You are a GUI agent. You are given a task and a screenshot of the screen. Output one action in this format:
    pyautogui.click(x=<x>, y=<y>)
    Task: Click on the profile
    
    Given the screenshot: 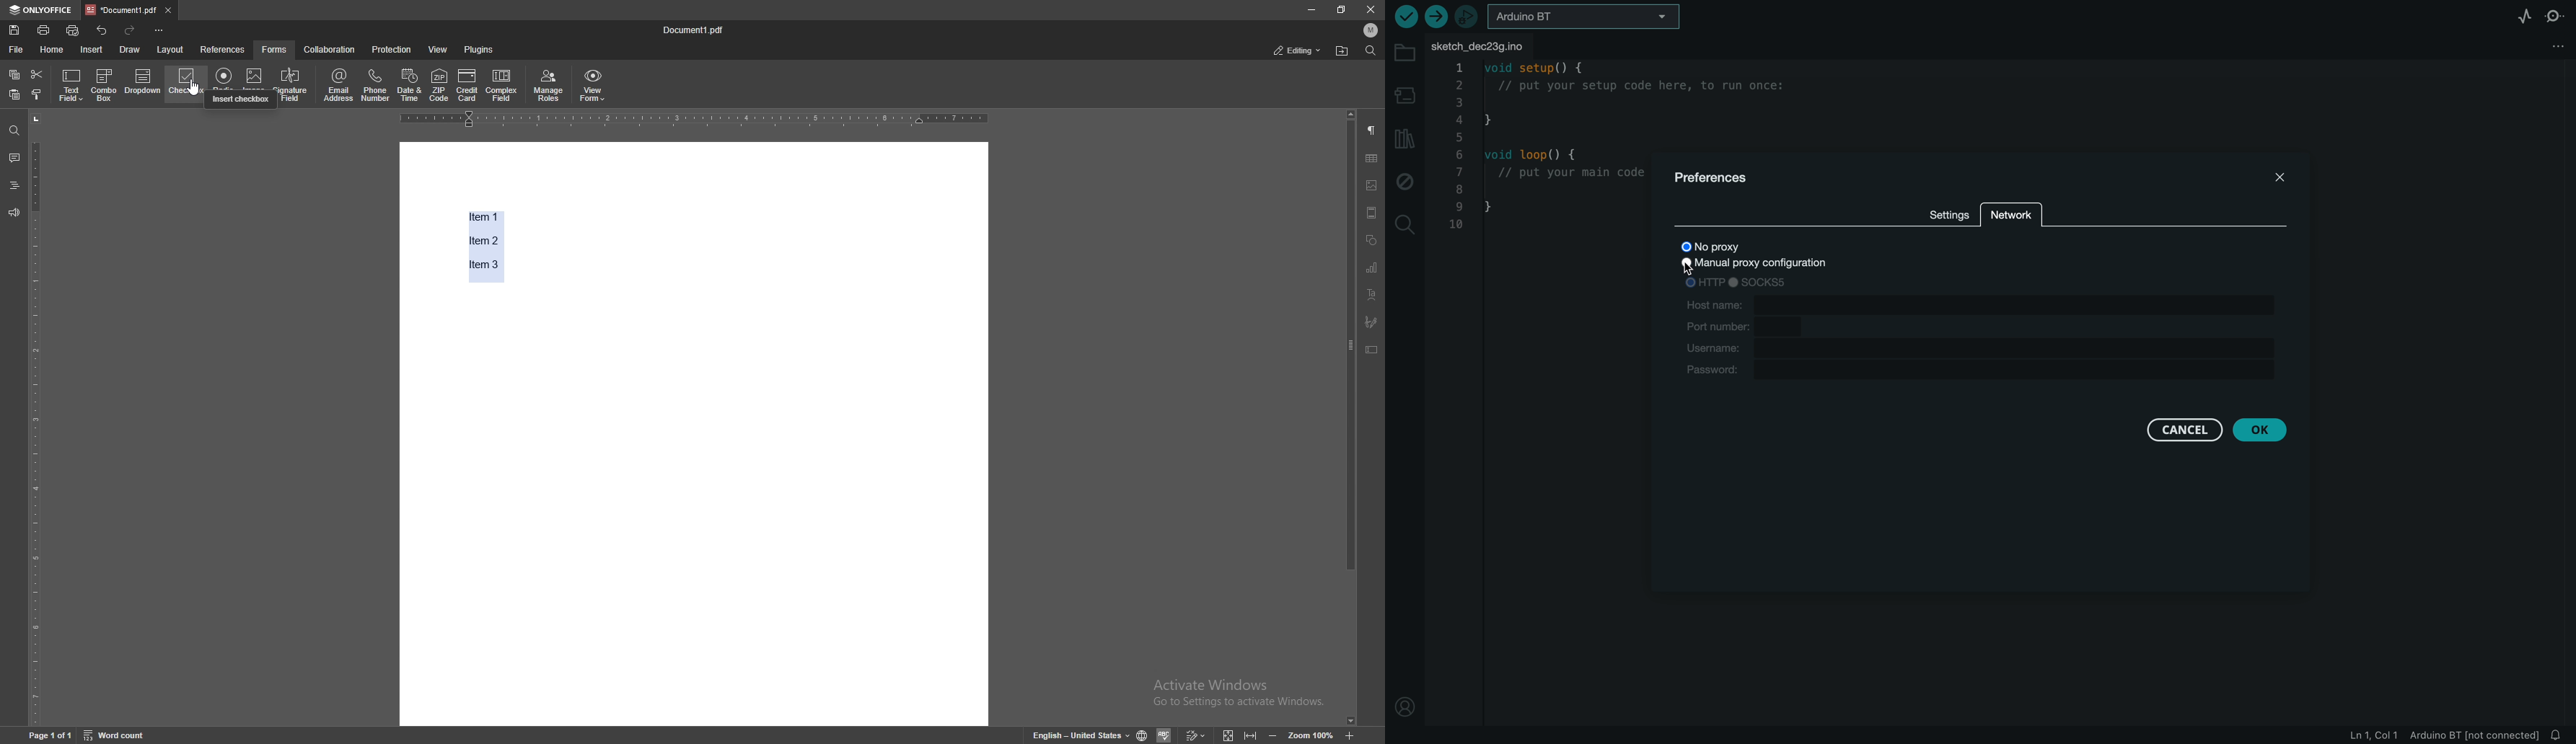 What is the action you would take?
    pyautogui.click(x=1370, y=30)
    